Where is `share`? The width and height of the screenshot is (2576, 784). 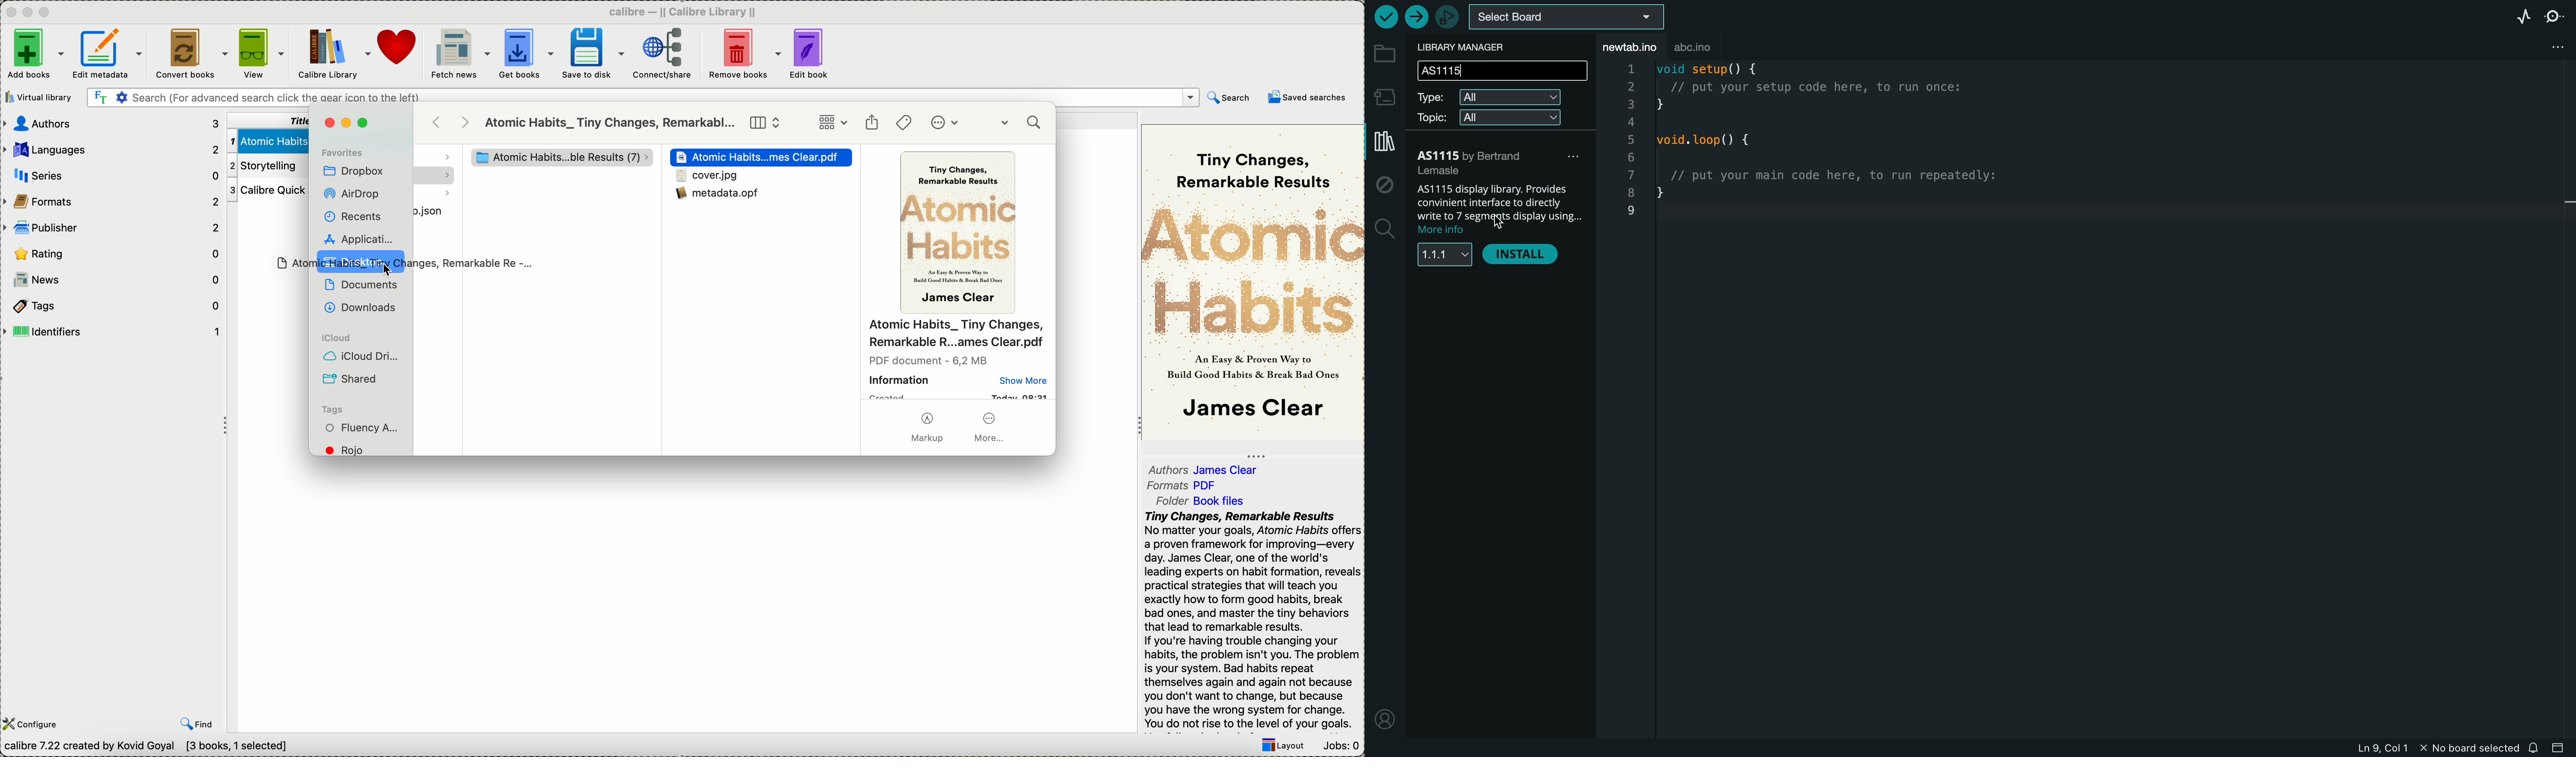 share is located at coordinates (872, 123).